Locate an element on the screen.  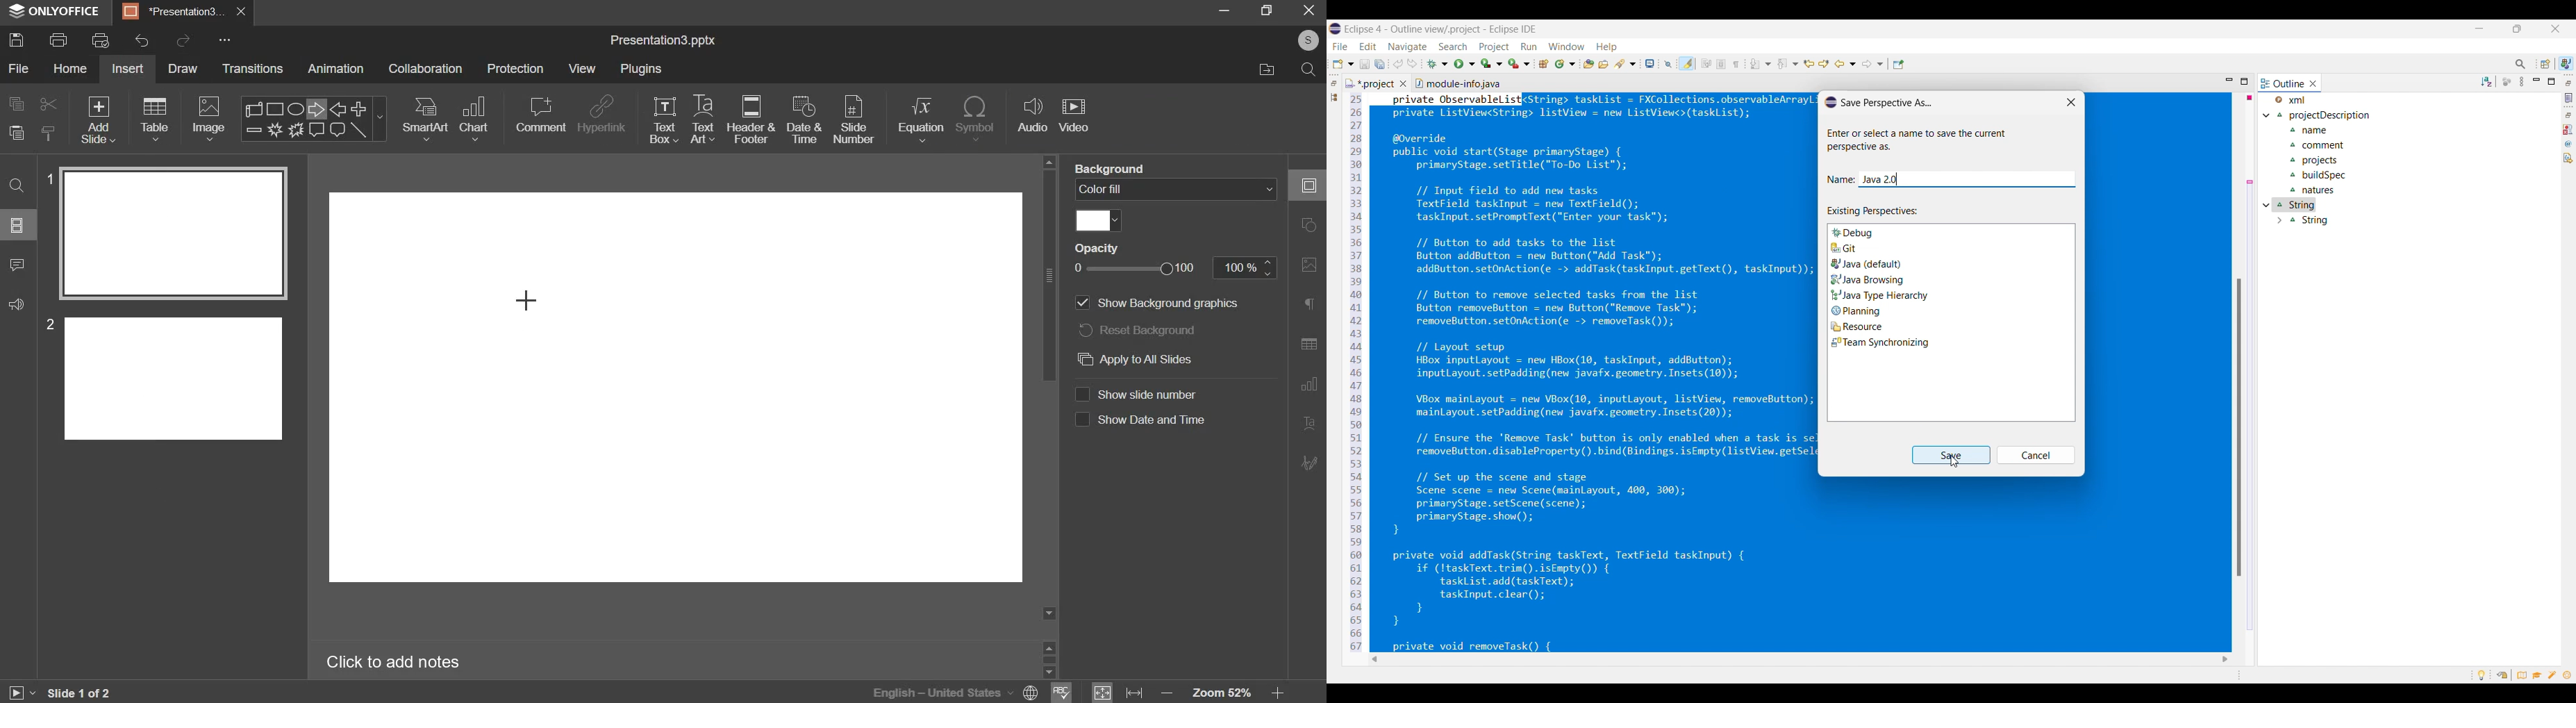
vertical scrollbar is located at coordinates (1049, 275).